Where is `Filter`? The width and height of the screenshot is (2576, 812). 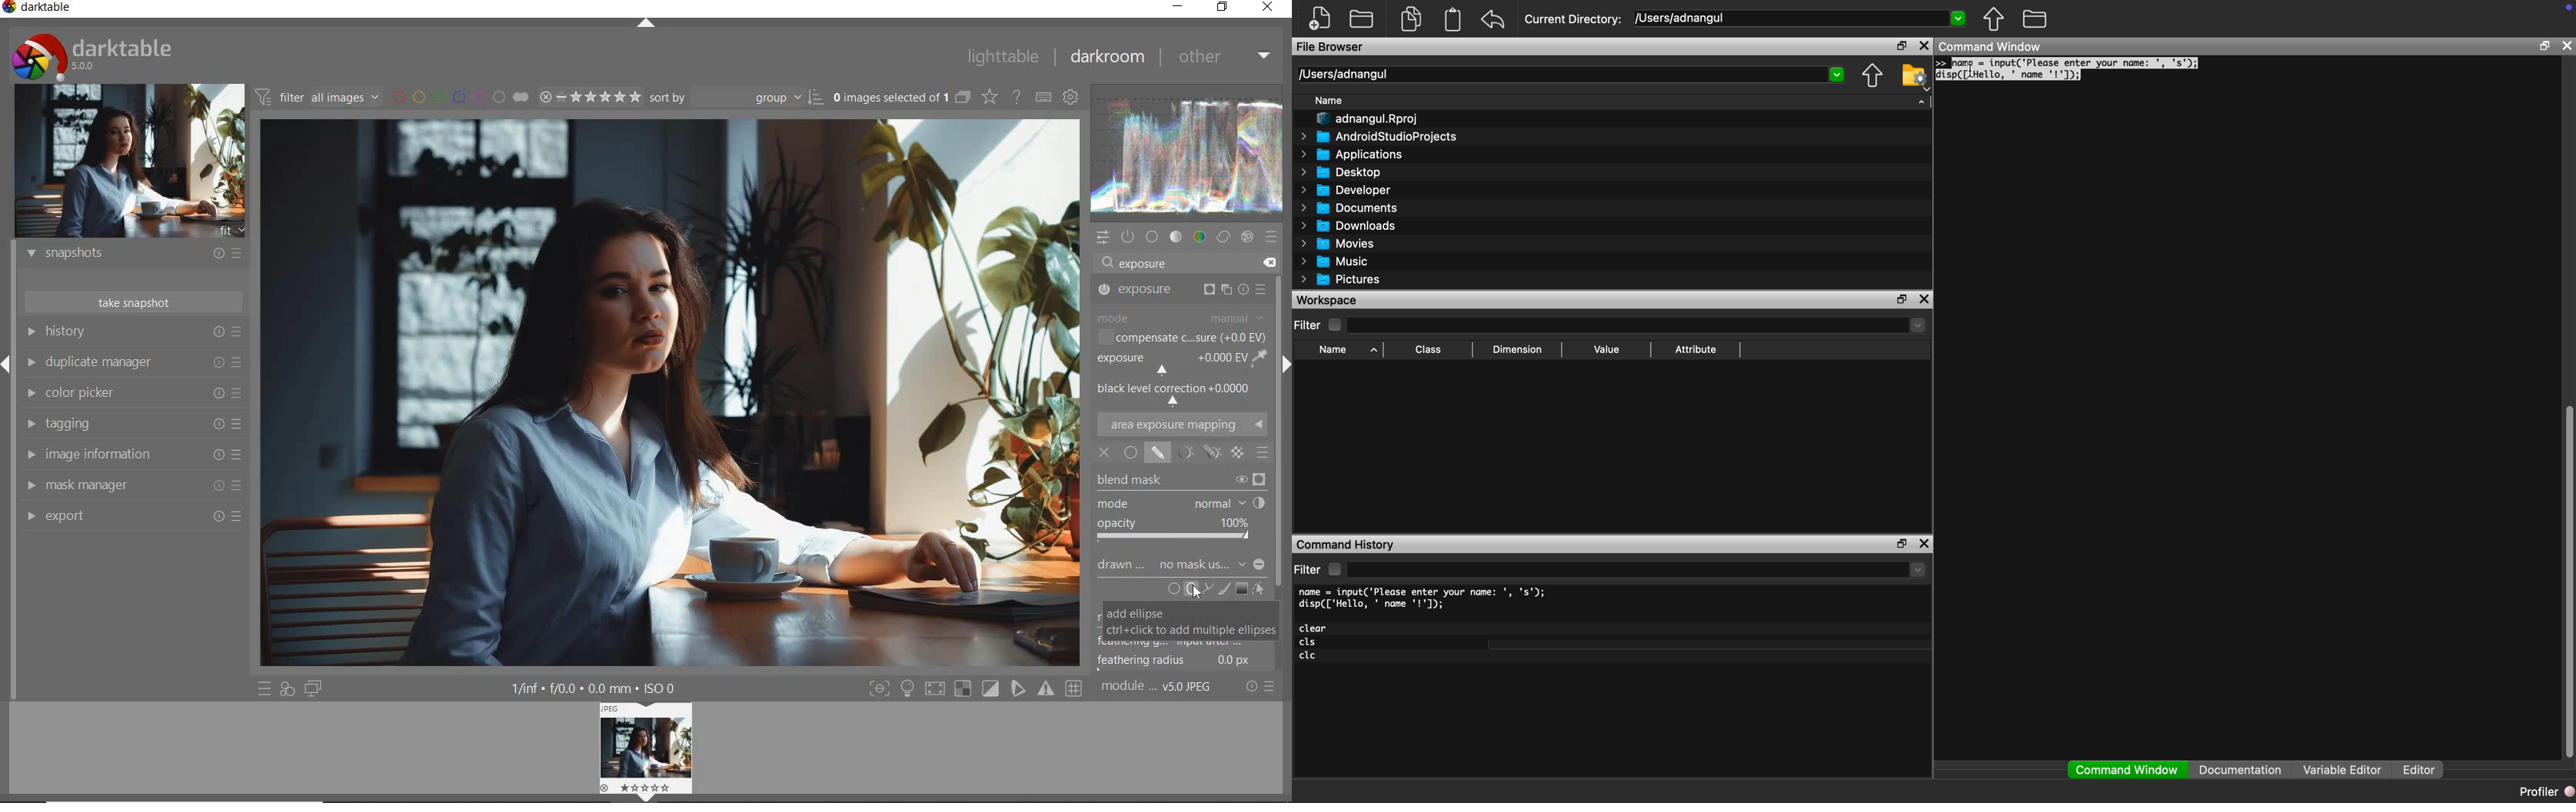 Filter is located at coordinates (1319, 325).